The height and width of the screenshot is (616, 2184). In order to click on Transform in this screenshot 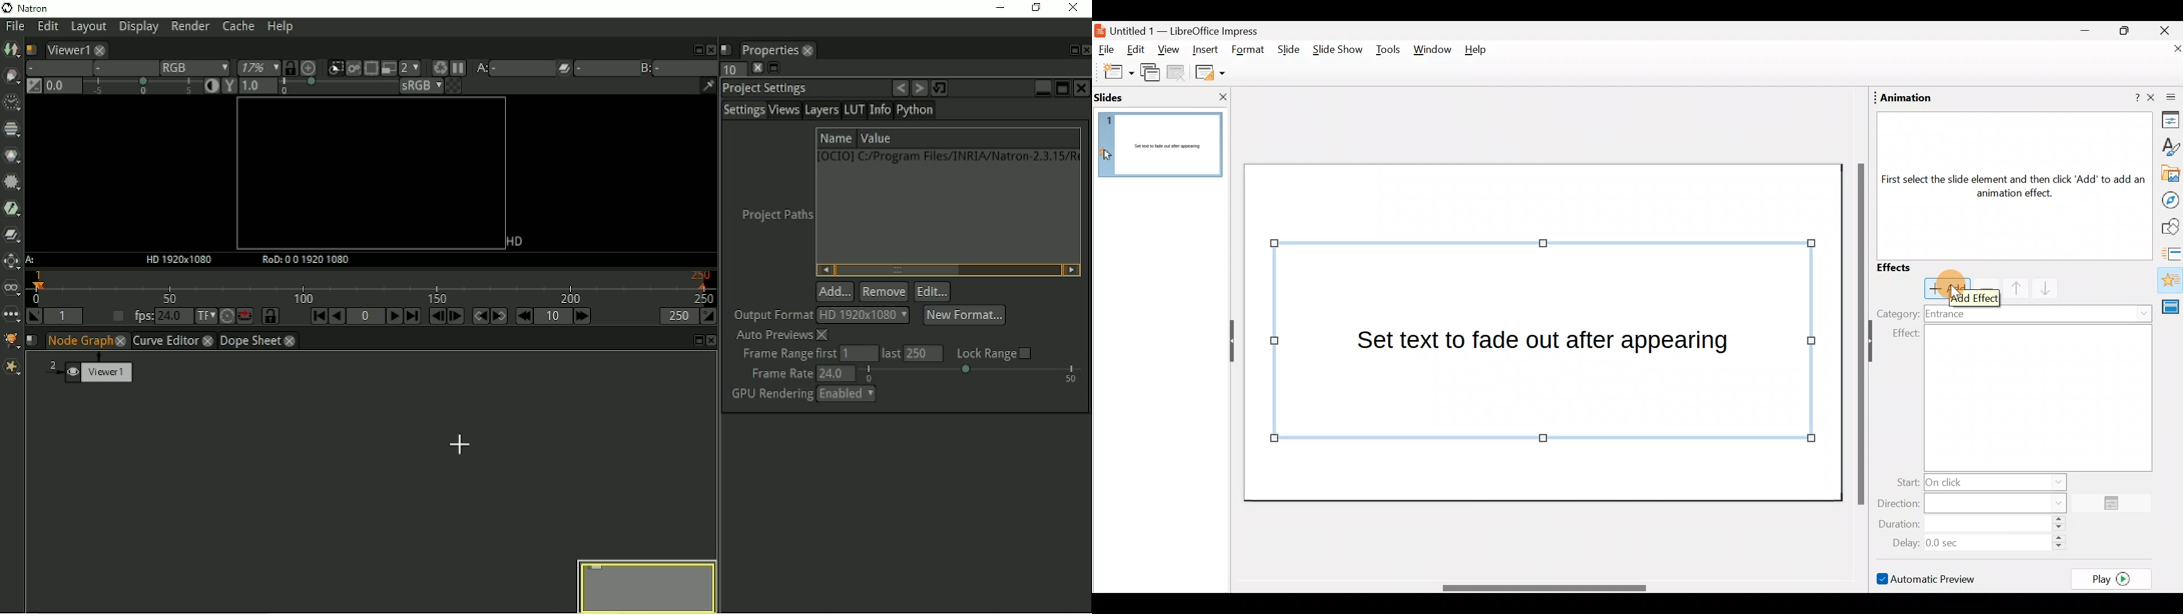, I will do `click(12, 262)`.